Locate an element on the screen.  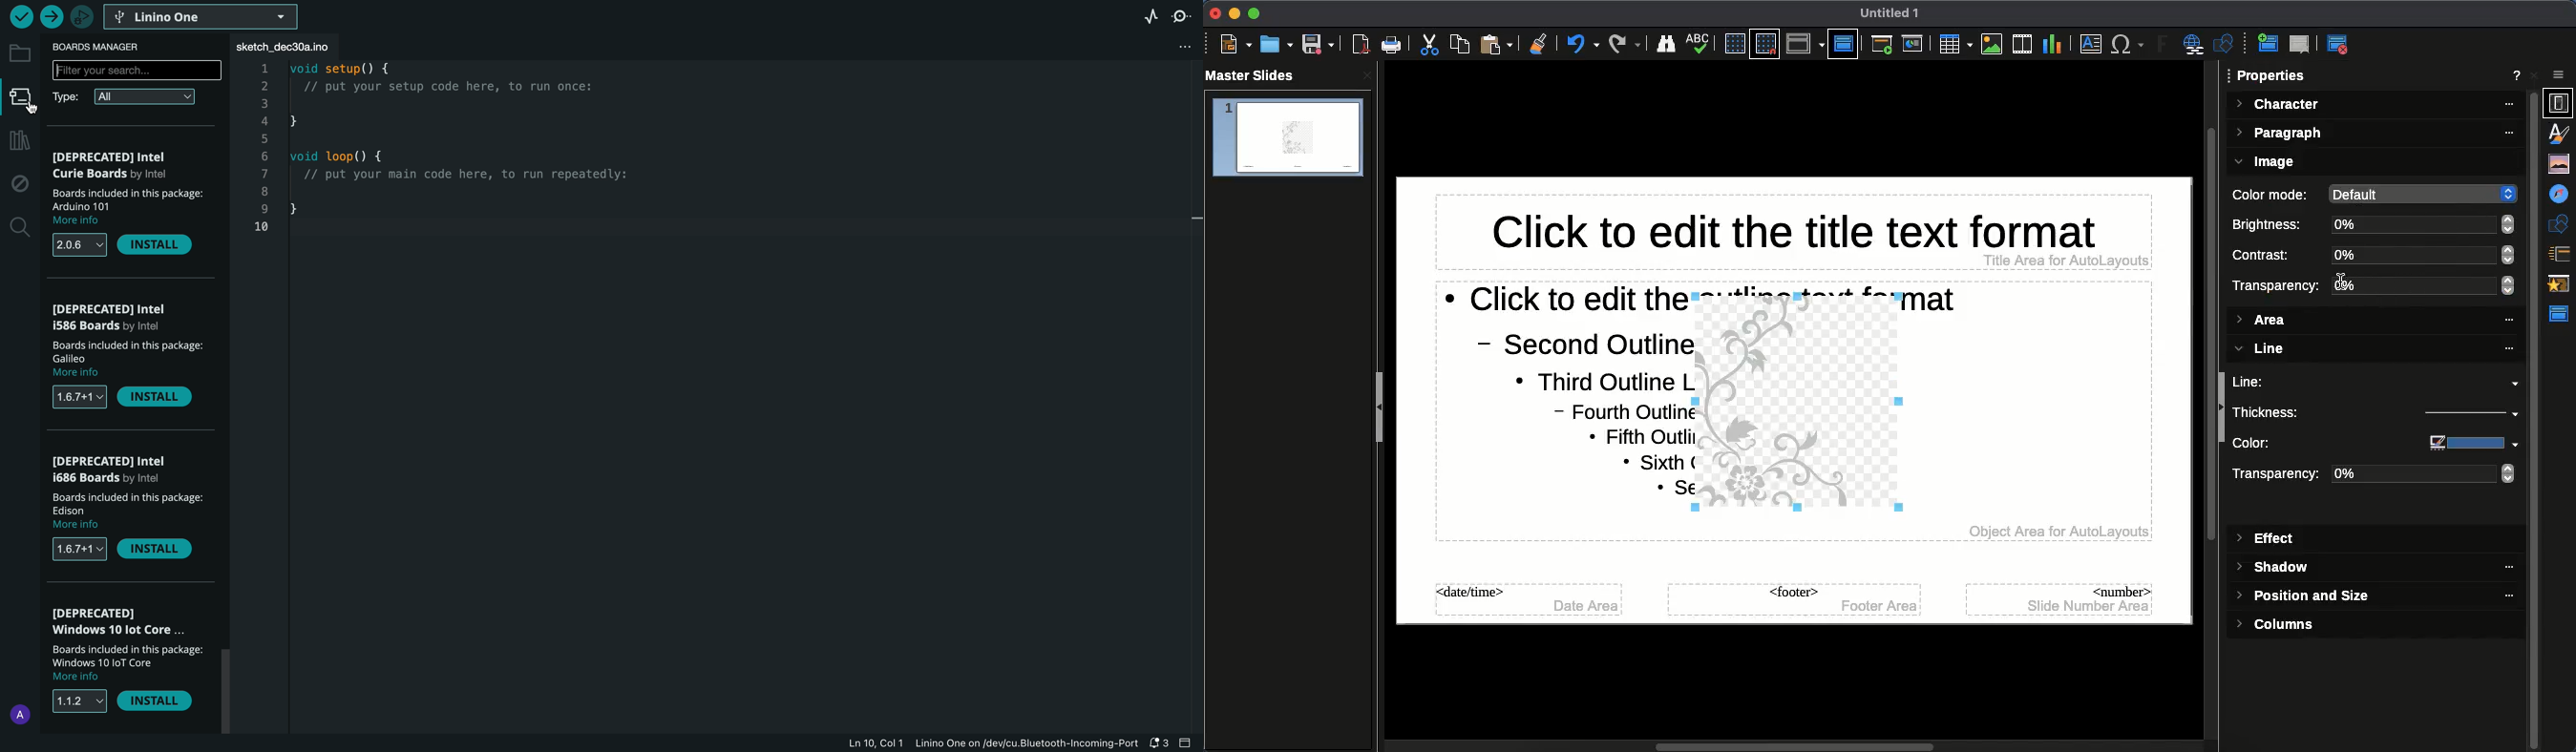
Shadow is located at coordinates (2276, 569).